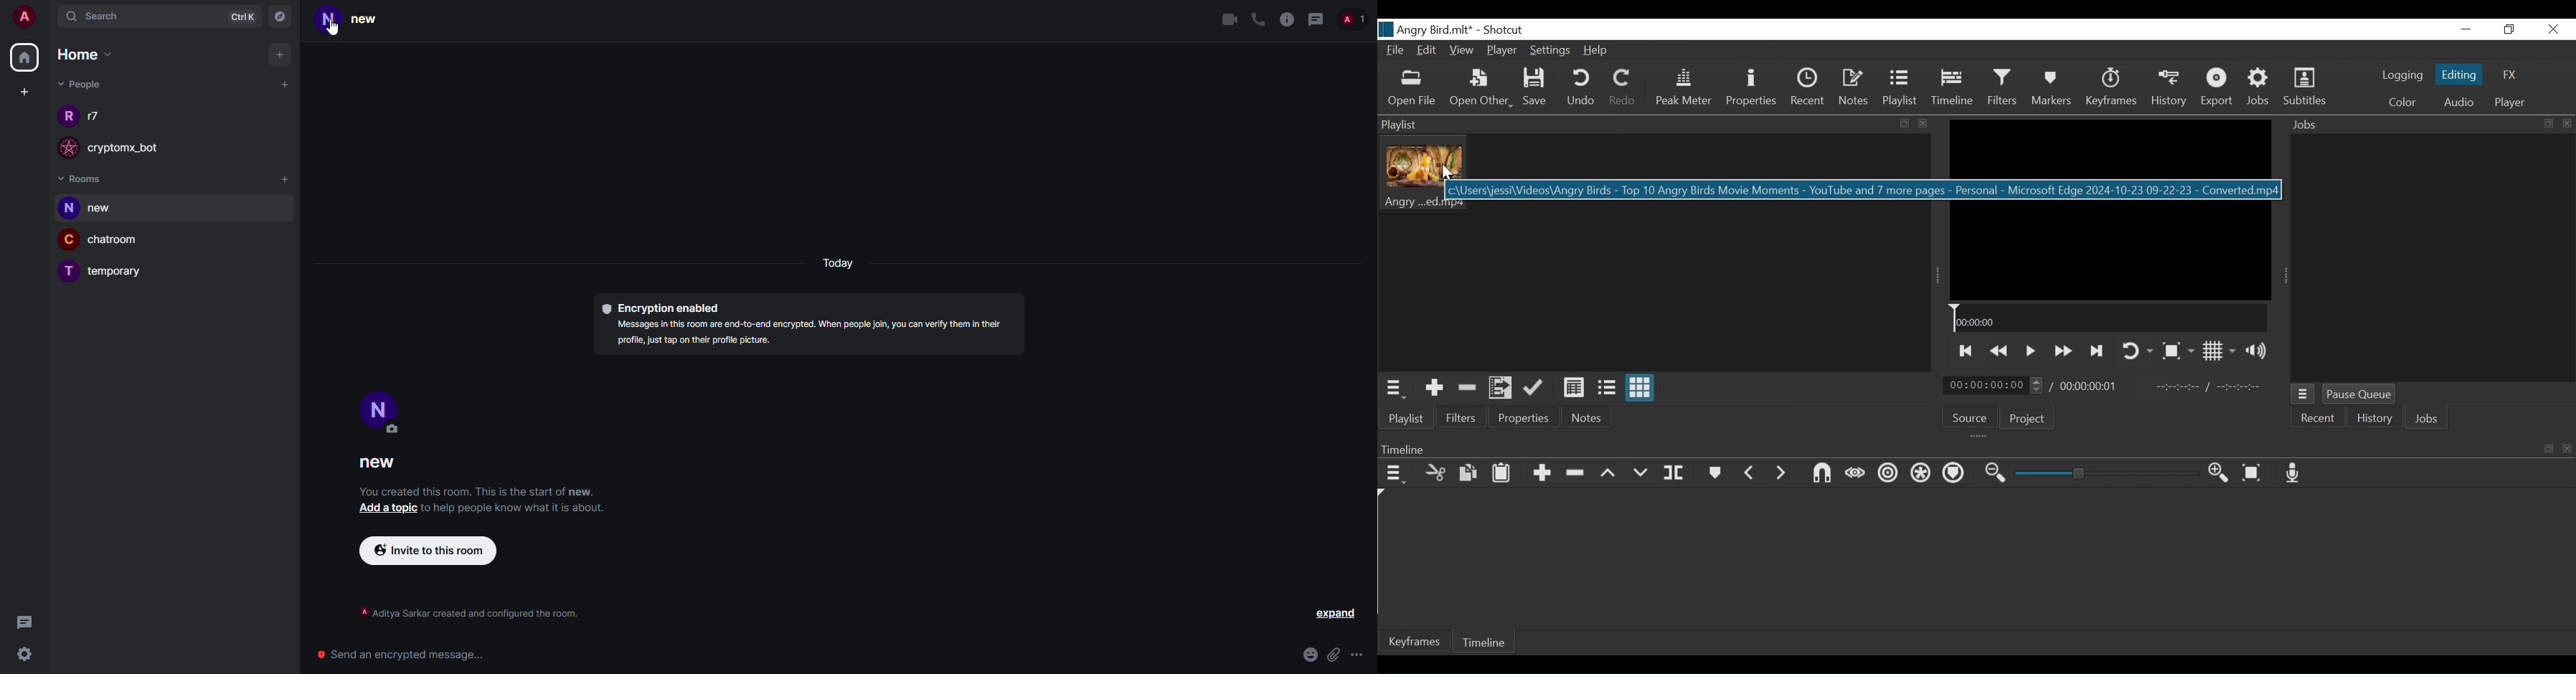 The height and width of the screenshot is (700, 2576). What do you see at coordinates (82, 178) in the screenshot?
I see `rooms` at bounding box center [82, 178].